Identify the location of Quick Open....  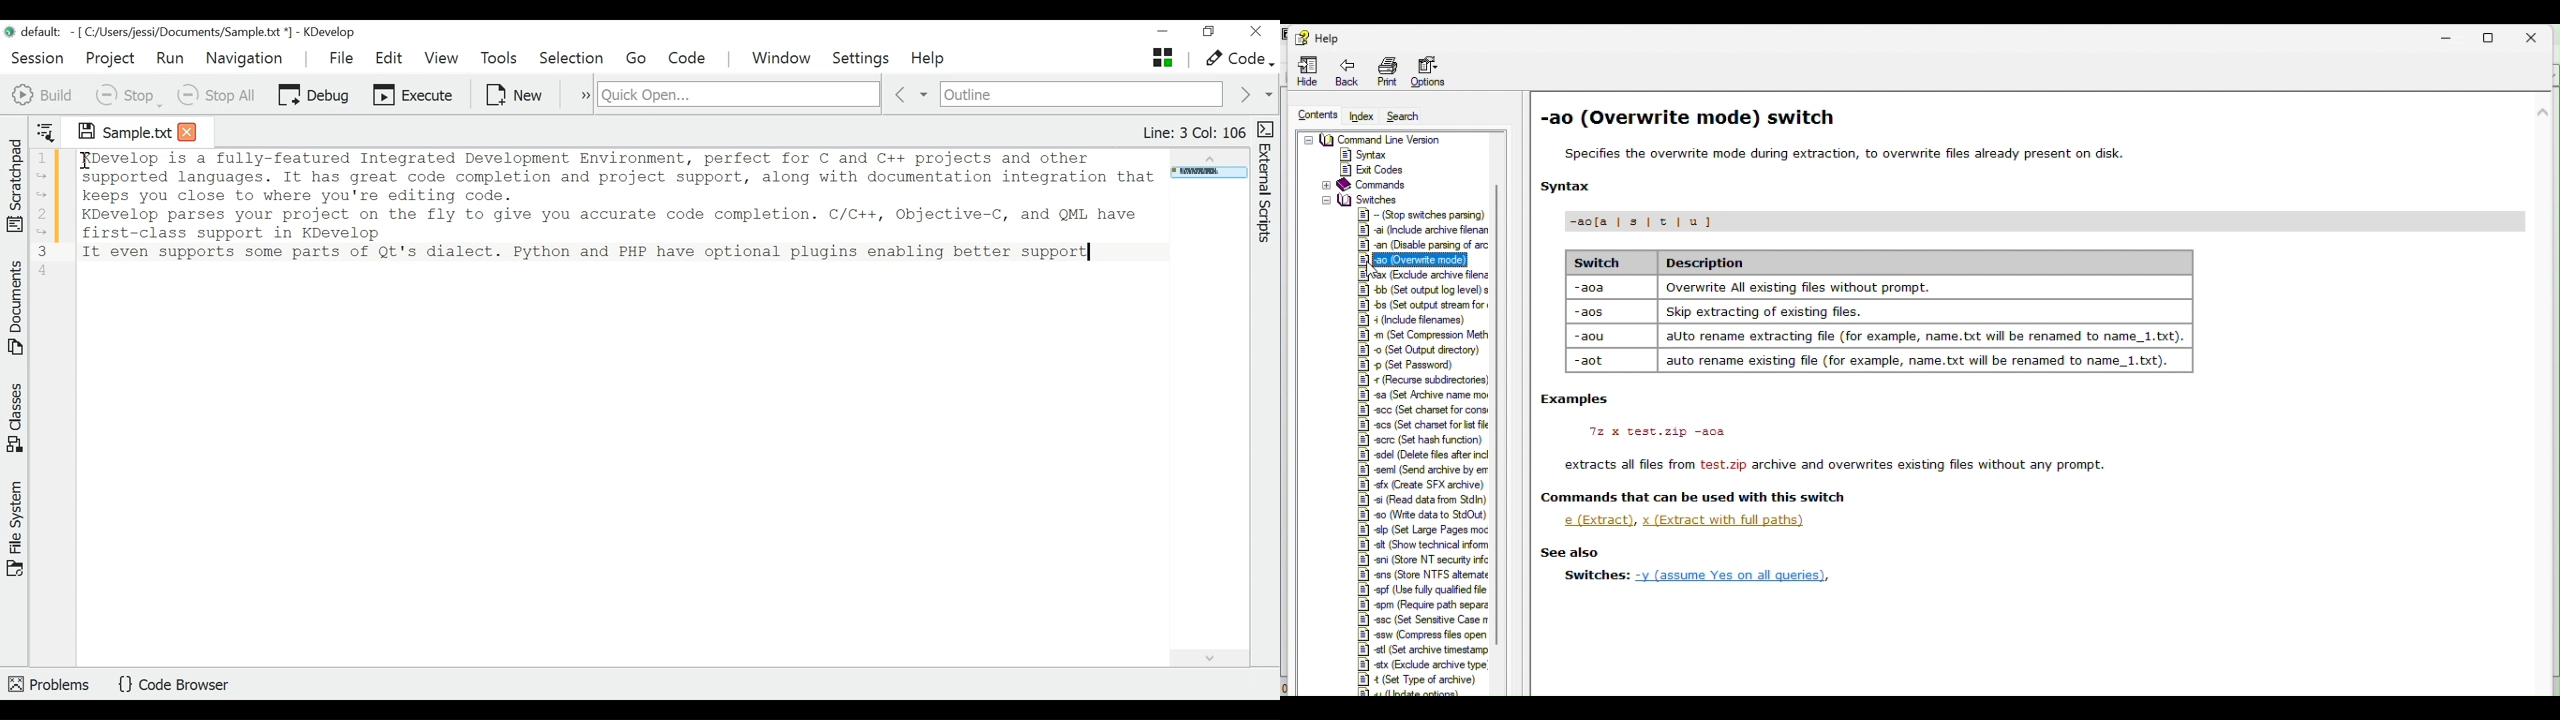
(737, 95).